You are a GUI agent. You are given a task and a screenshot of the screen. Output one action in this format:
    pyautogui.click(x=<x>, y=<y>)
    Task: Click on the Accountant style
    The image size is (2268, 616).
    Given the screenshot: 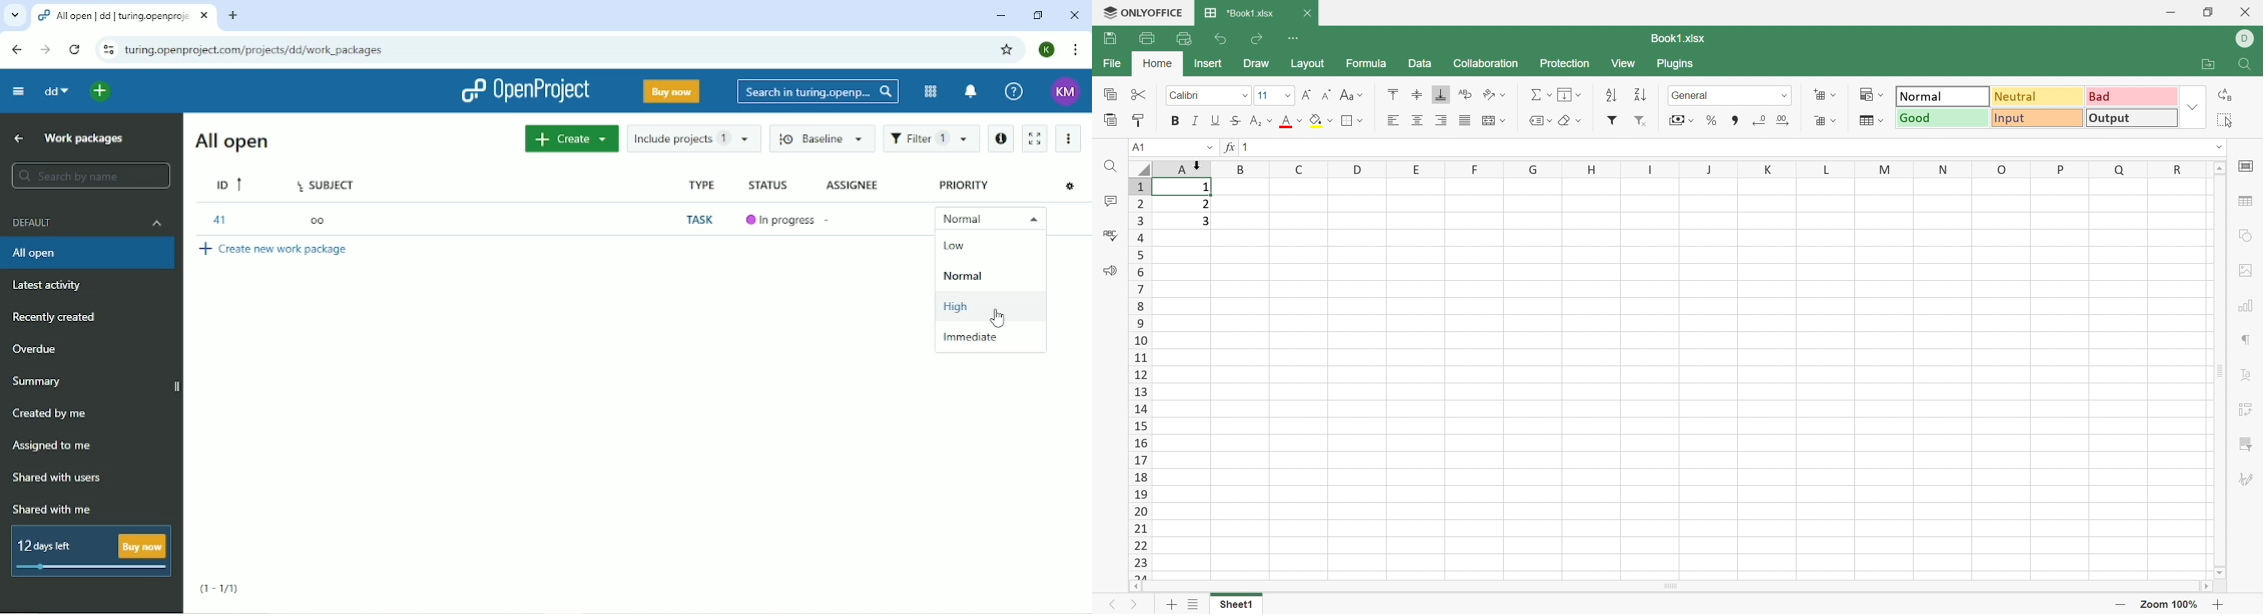 What is the action you would take?
    pyautogui.click(x=1682, y=119)
    